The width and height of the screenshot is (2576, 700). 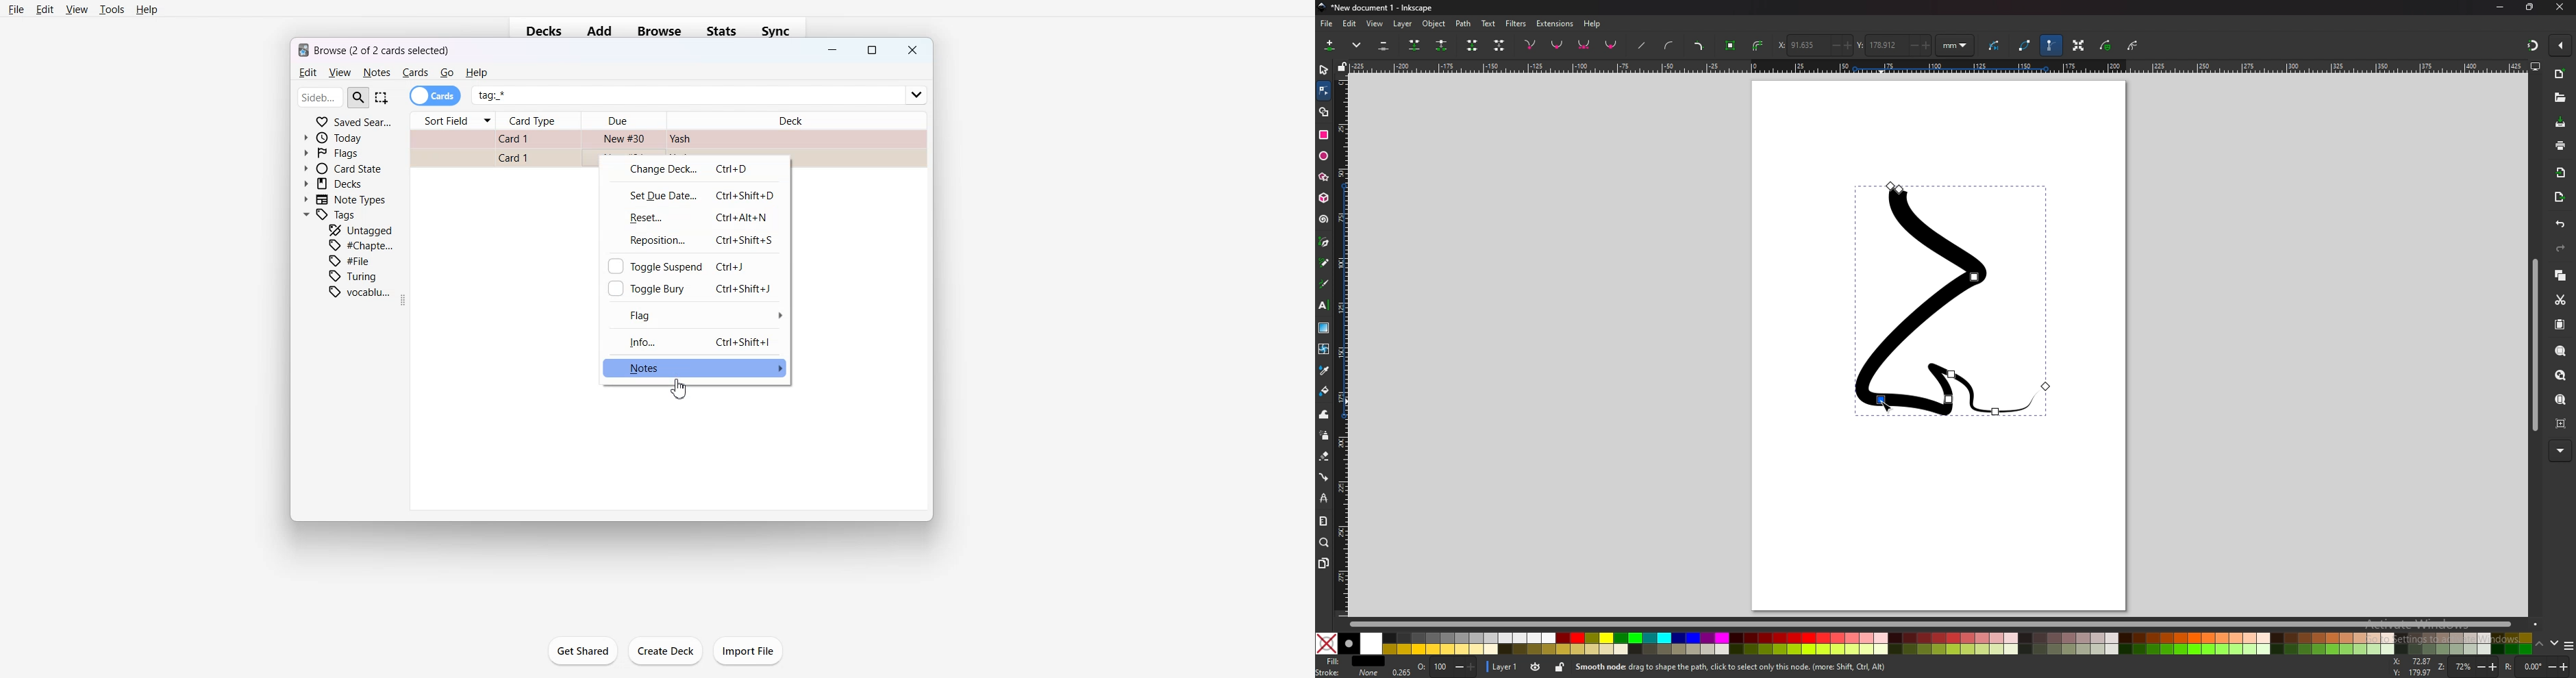 What do you see at coordinates (1323, 177) in the screenshot?
I see `stars and polygons` at bounding box center [1323, 177].